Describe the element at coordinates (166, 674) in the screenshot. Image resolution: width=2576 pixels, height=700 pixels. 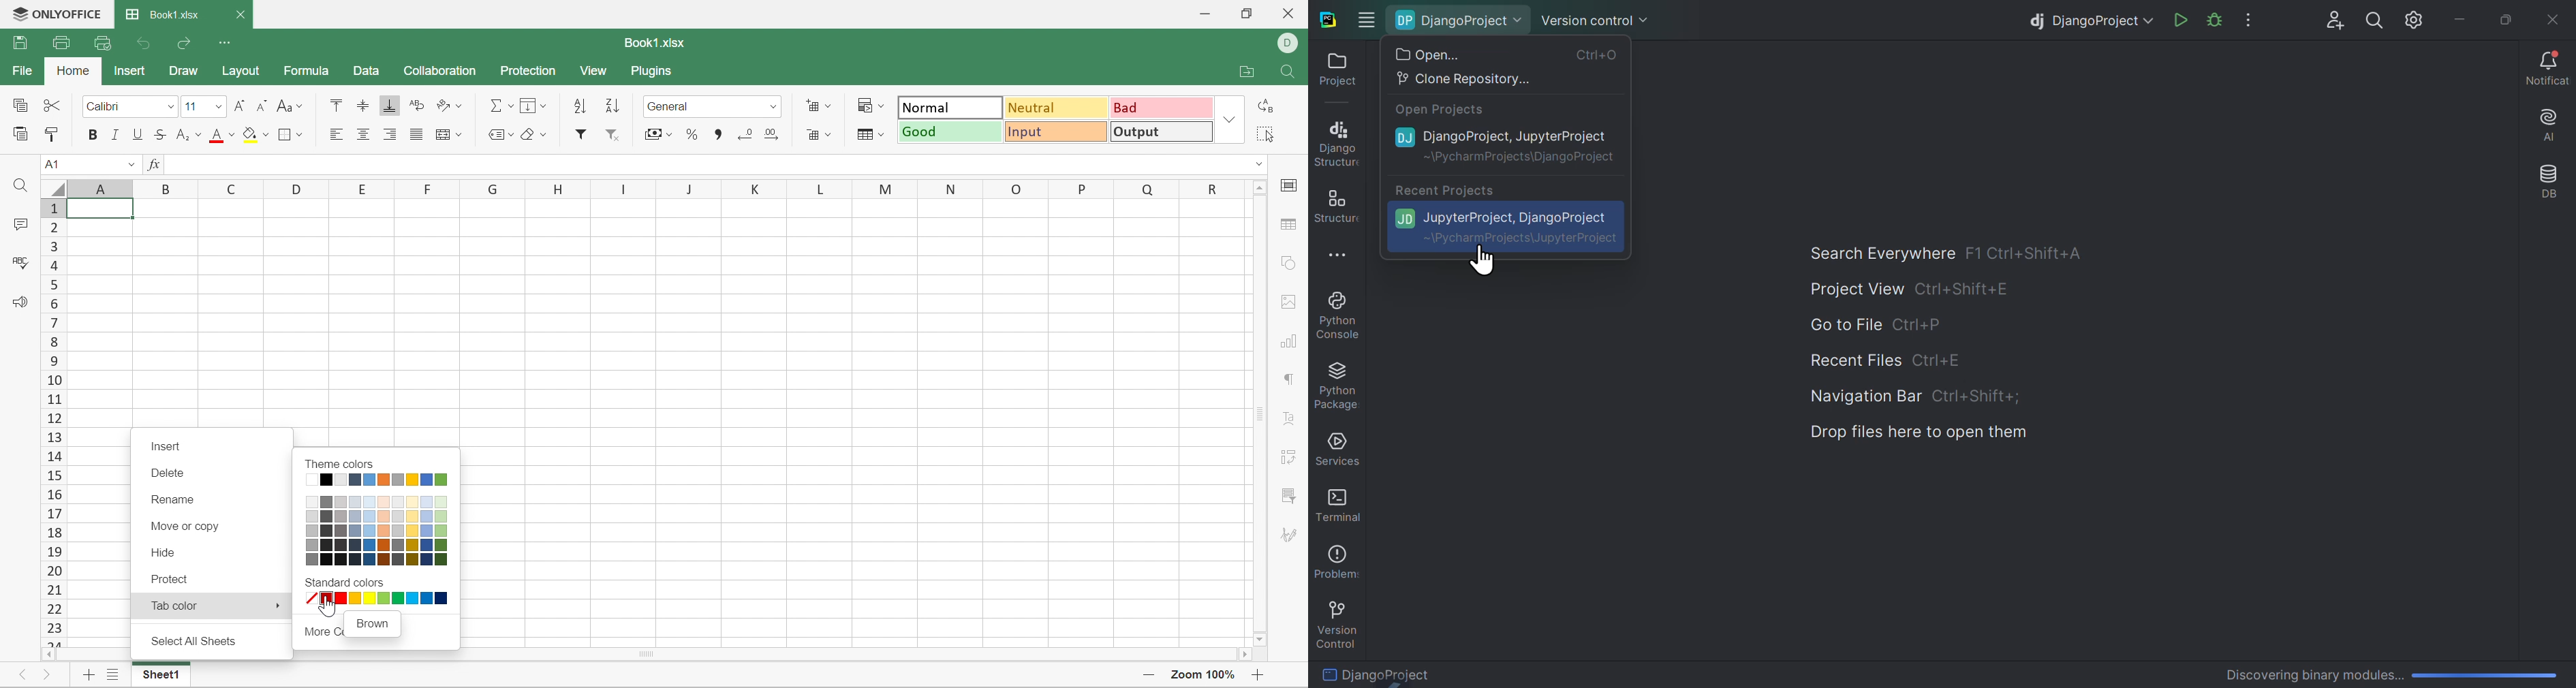
I see `Sheet1` at that location.